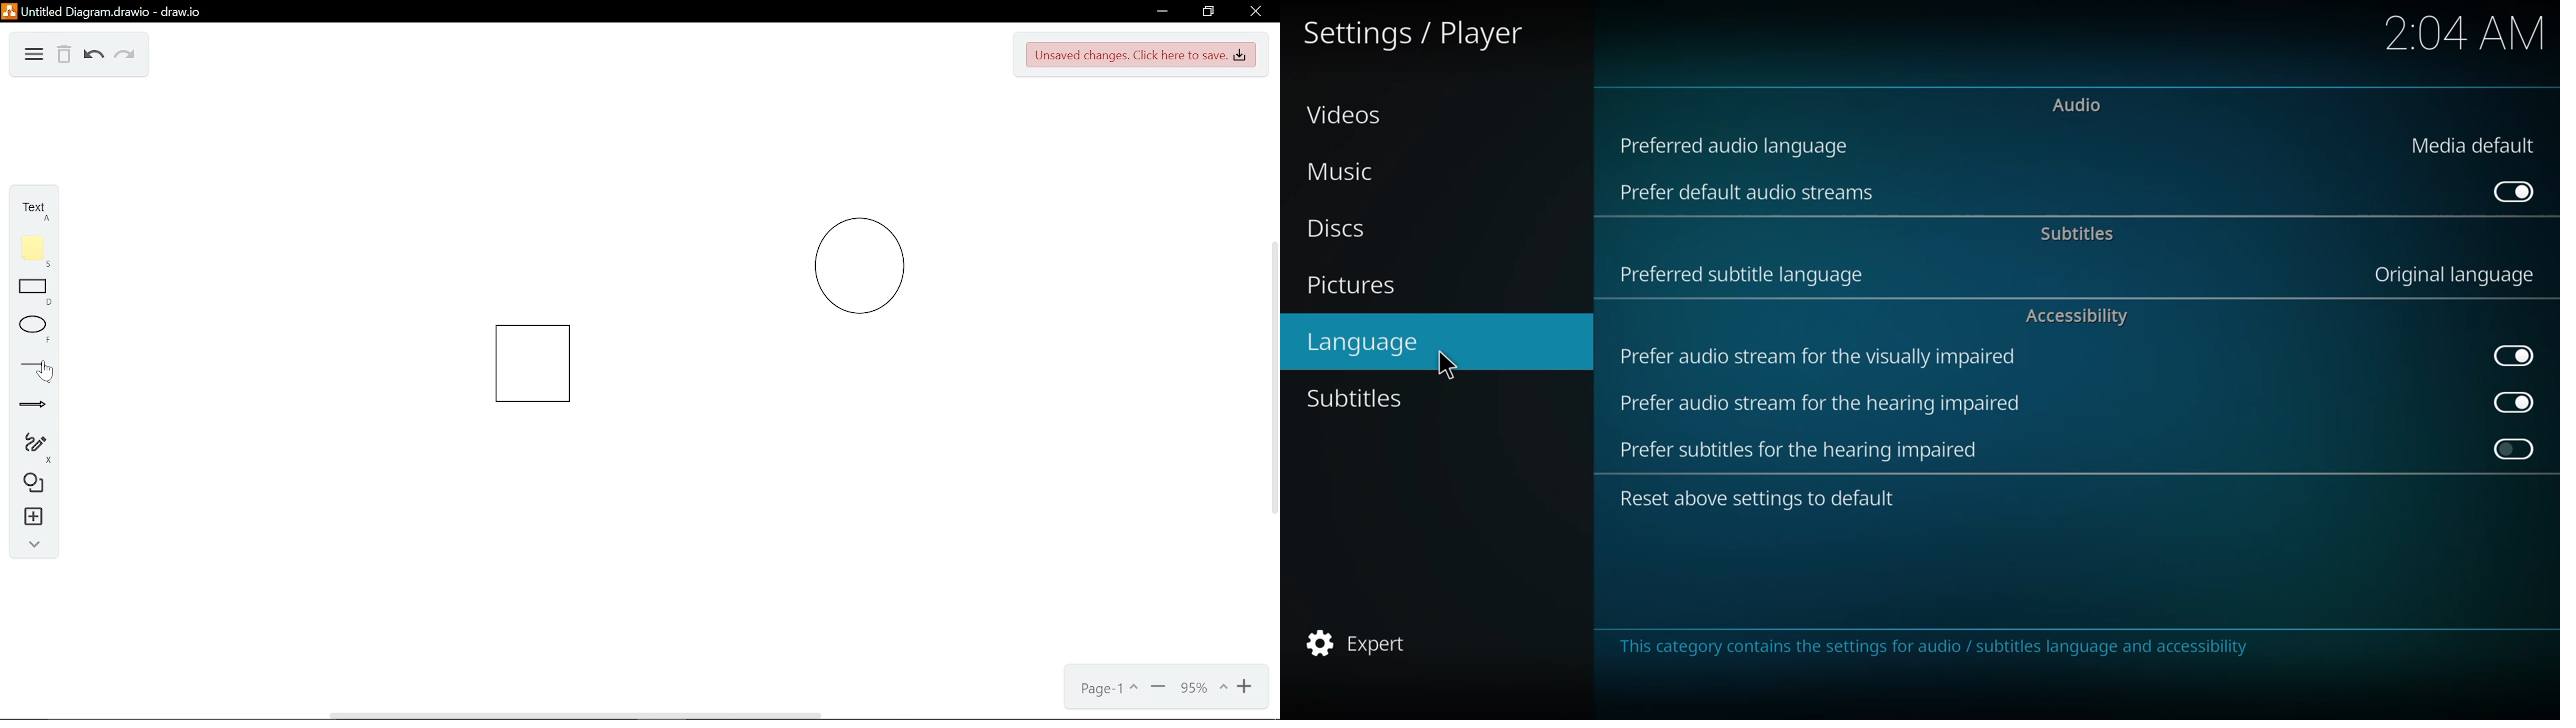 The height and width of the screenshot is (728, 2576). What do you see at coordinates (29, 330) in the screenshot?
I see `Ellipse` at bounding box center [29, 330].